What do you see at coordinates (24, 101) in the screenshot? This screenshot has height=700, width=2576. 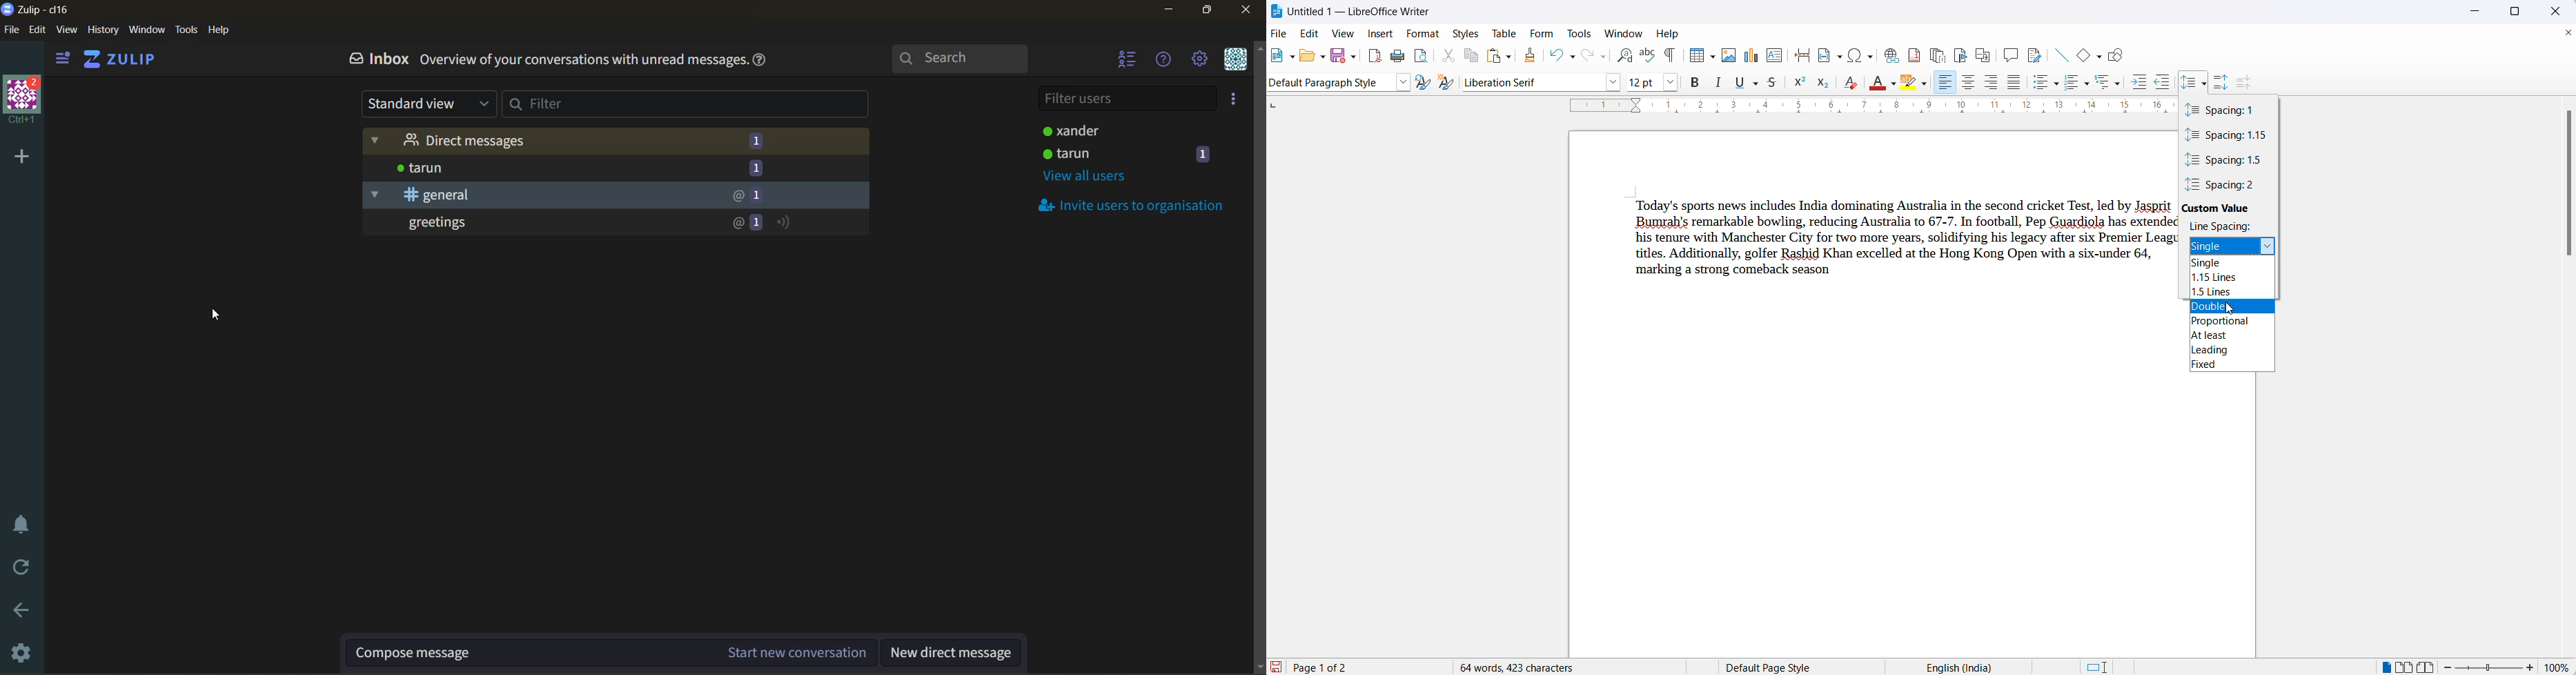 I see `organisation profile` at bounding box center [24, 101].